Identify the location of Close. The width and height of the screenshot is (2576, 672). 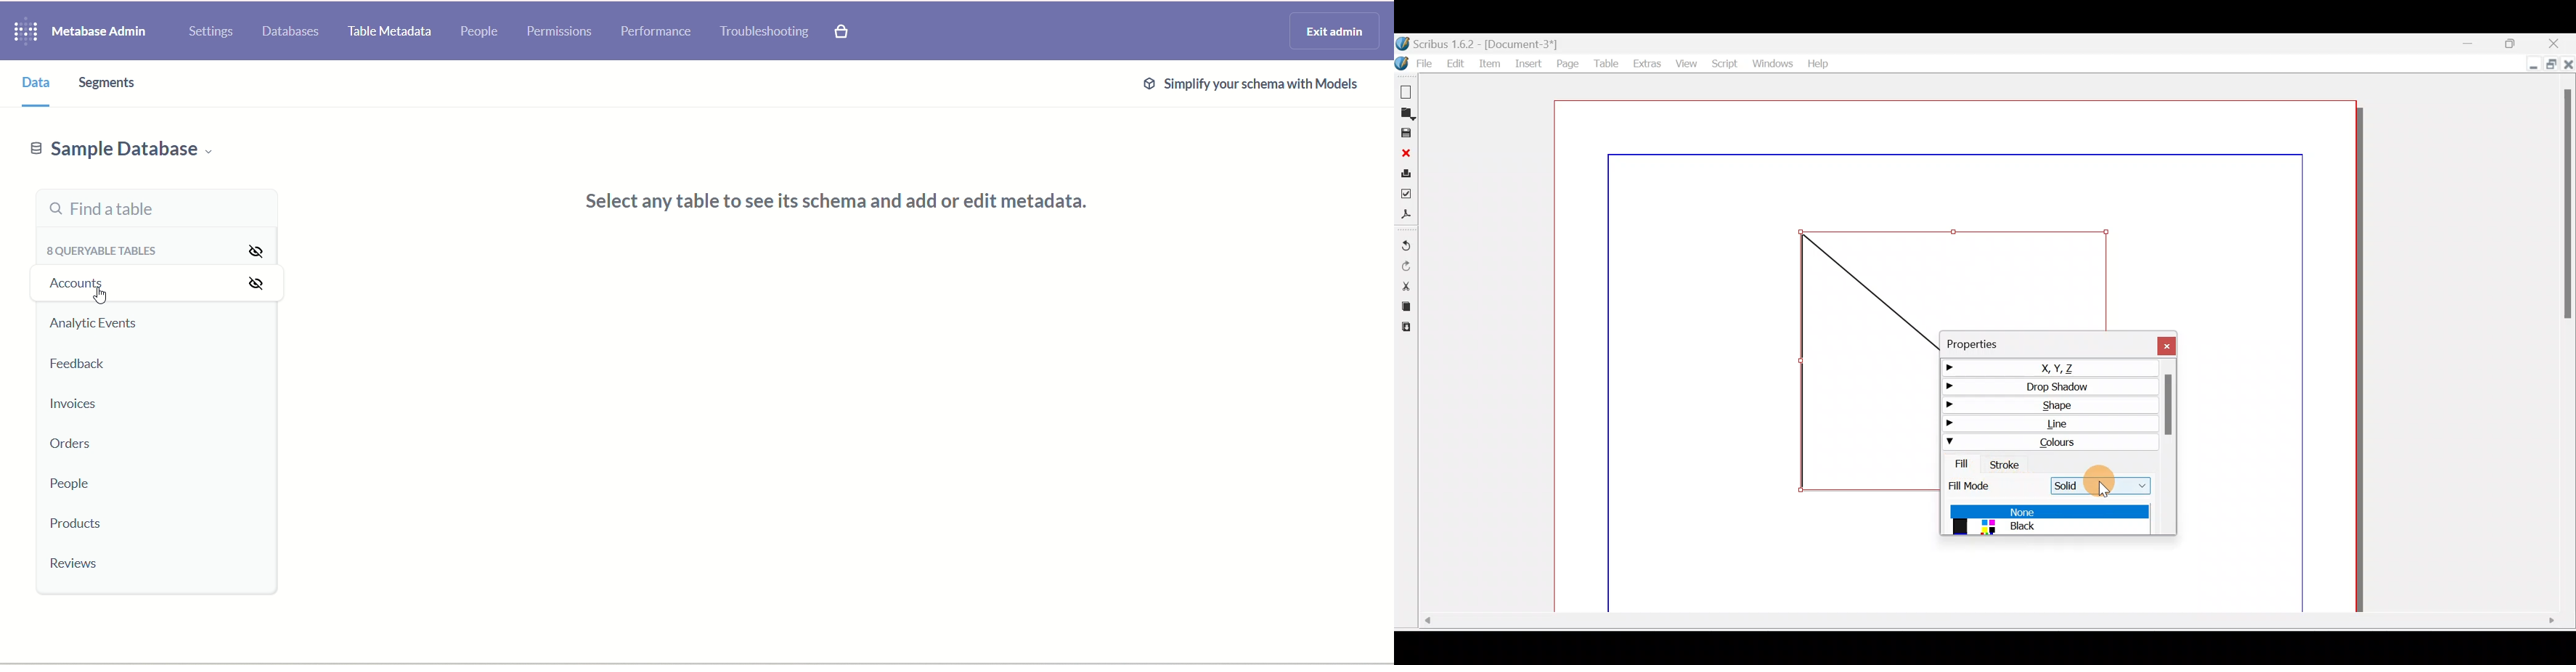
(2568, 66).